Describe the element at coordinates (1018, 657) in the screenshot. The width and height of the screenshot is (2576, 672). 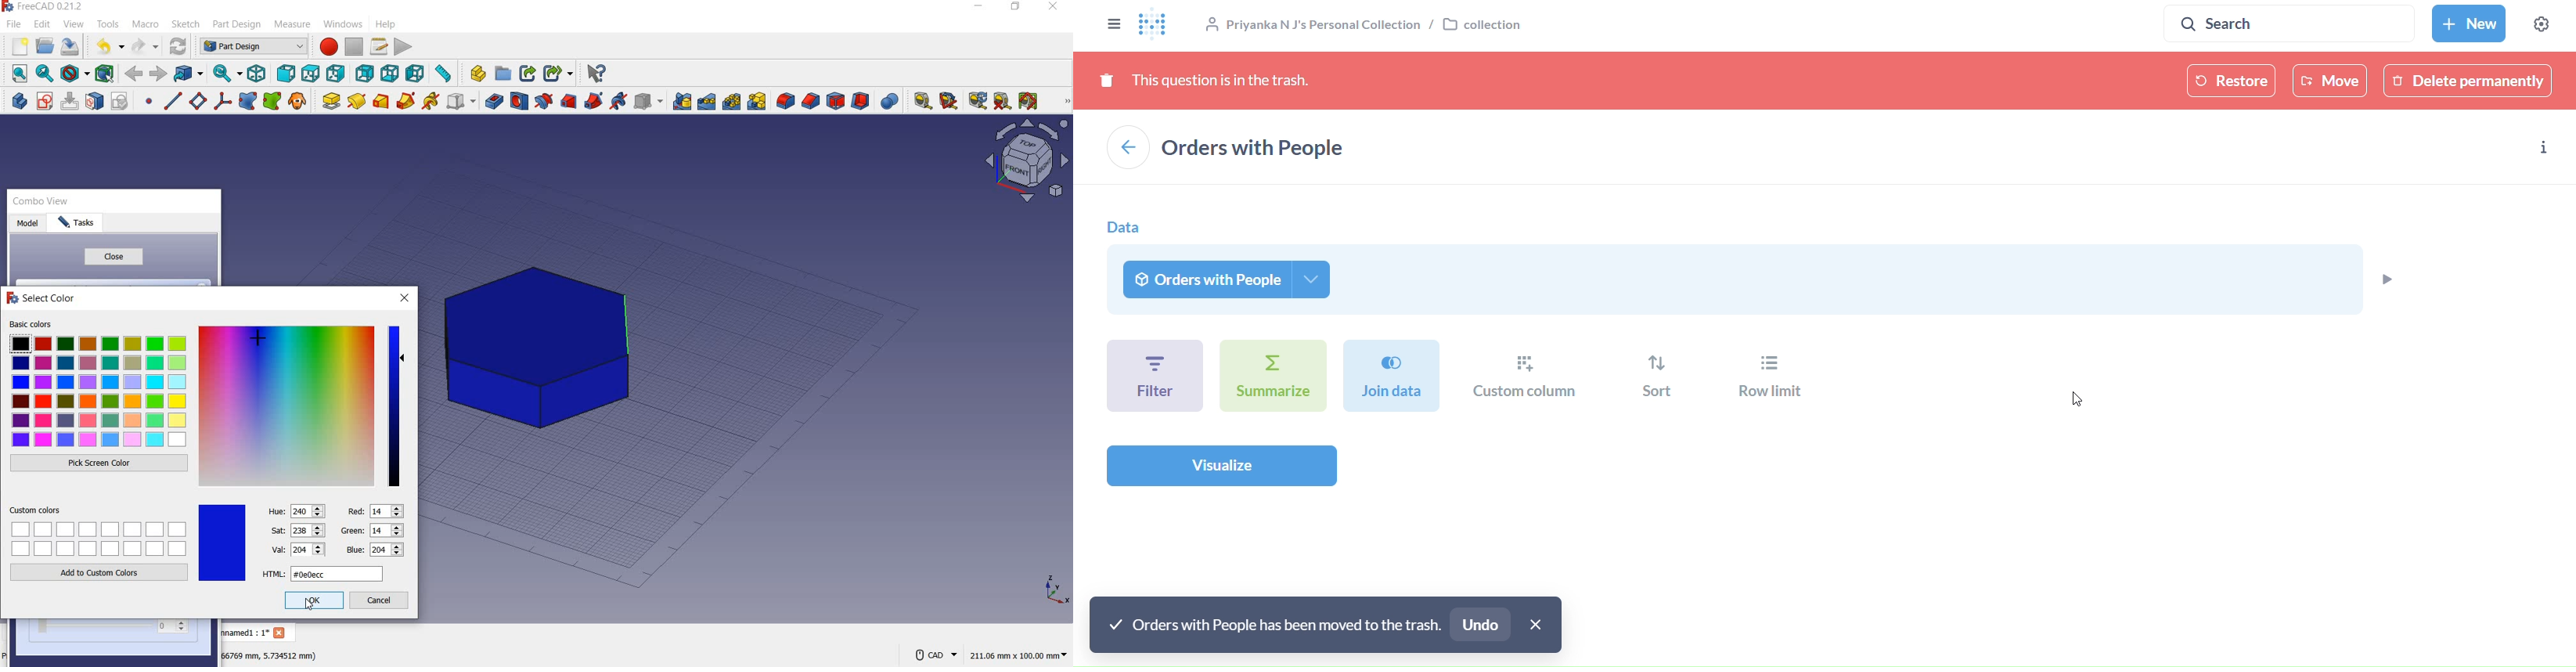
I see `211.05 mm x 100.00 mm(dimension)` at that location.